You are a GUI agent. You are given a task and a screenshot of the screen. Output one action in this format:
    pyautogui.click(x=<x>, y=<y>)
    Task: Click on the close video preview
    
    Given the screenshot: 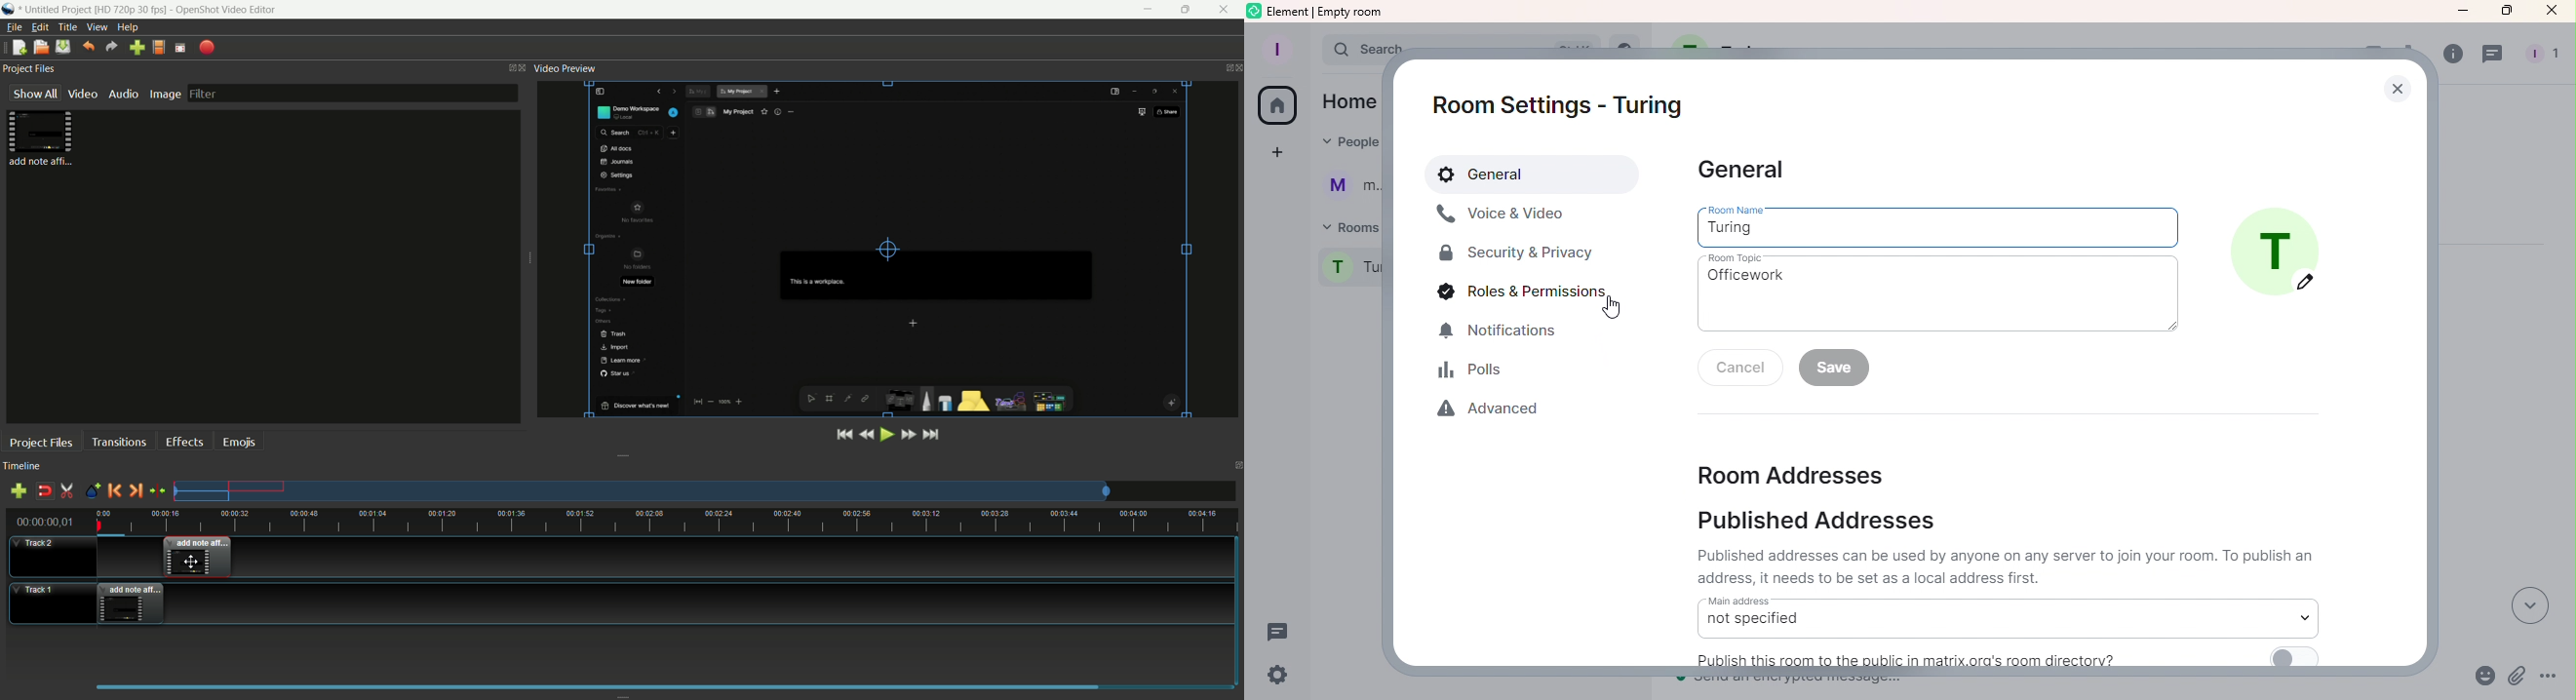 What is the action you would take?
    pyautogui.click(x=1237, y=68)
    